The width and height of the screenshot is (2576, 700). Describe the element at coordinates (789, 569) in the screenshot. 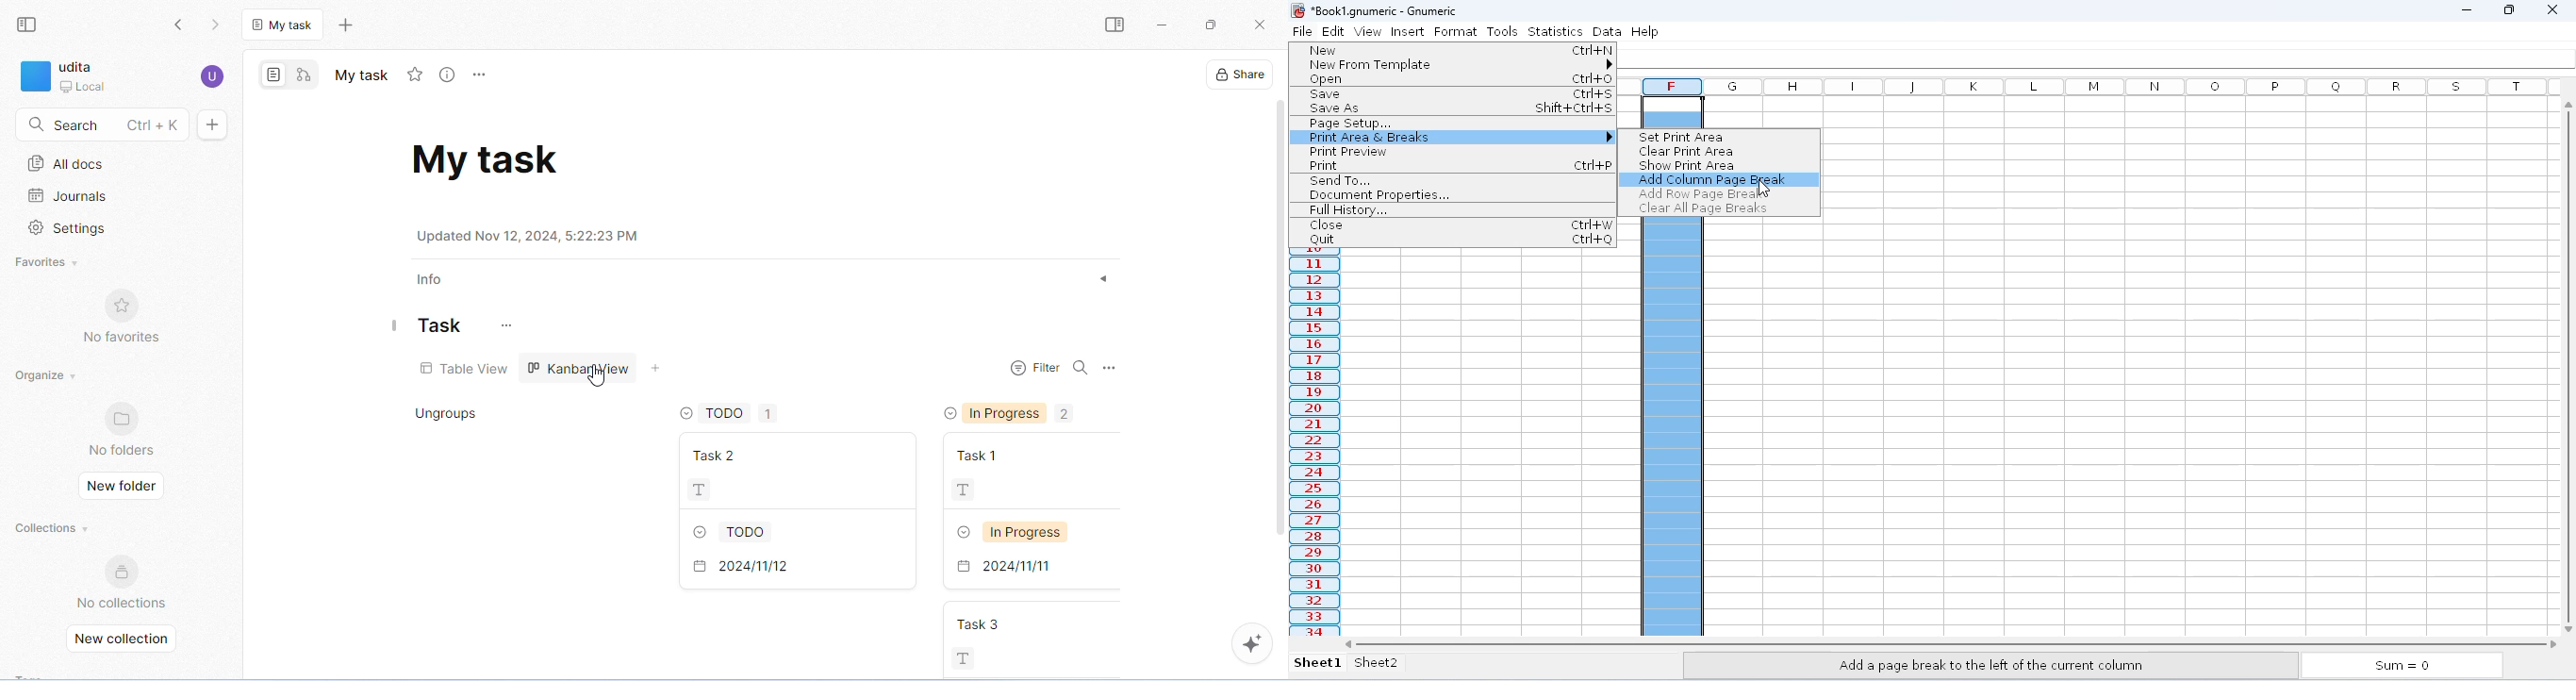

I see `2024/11/12` at that location.